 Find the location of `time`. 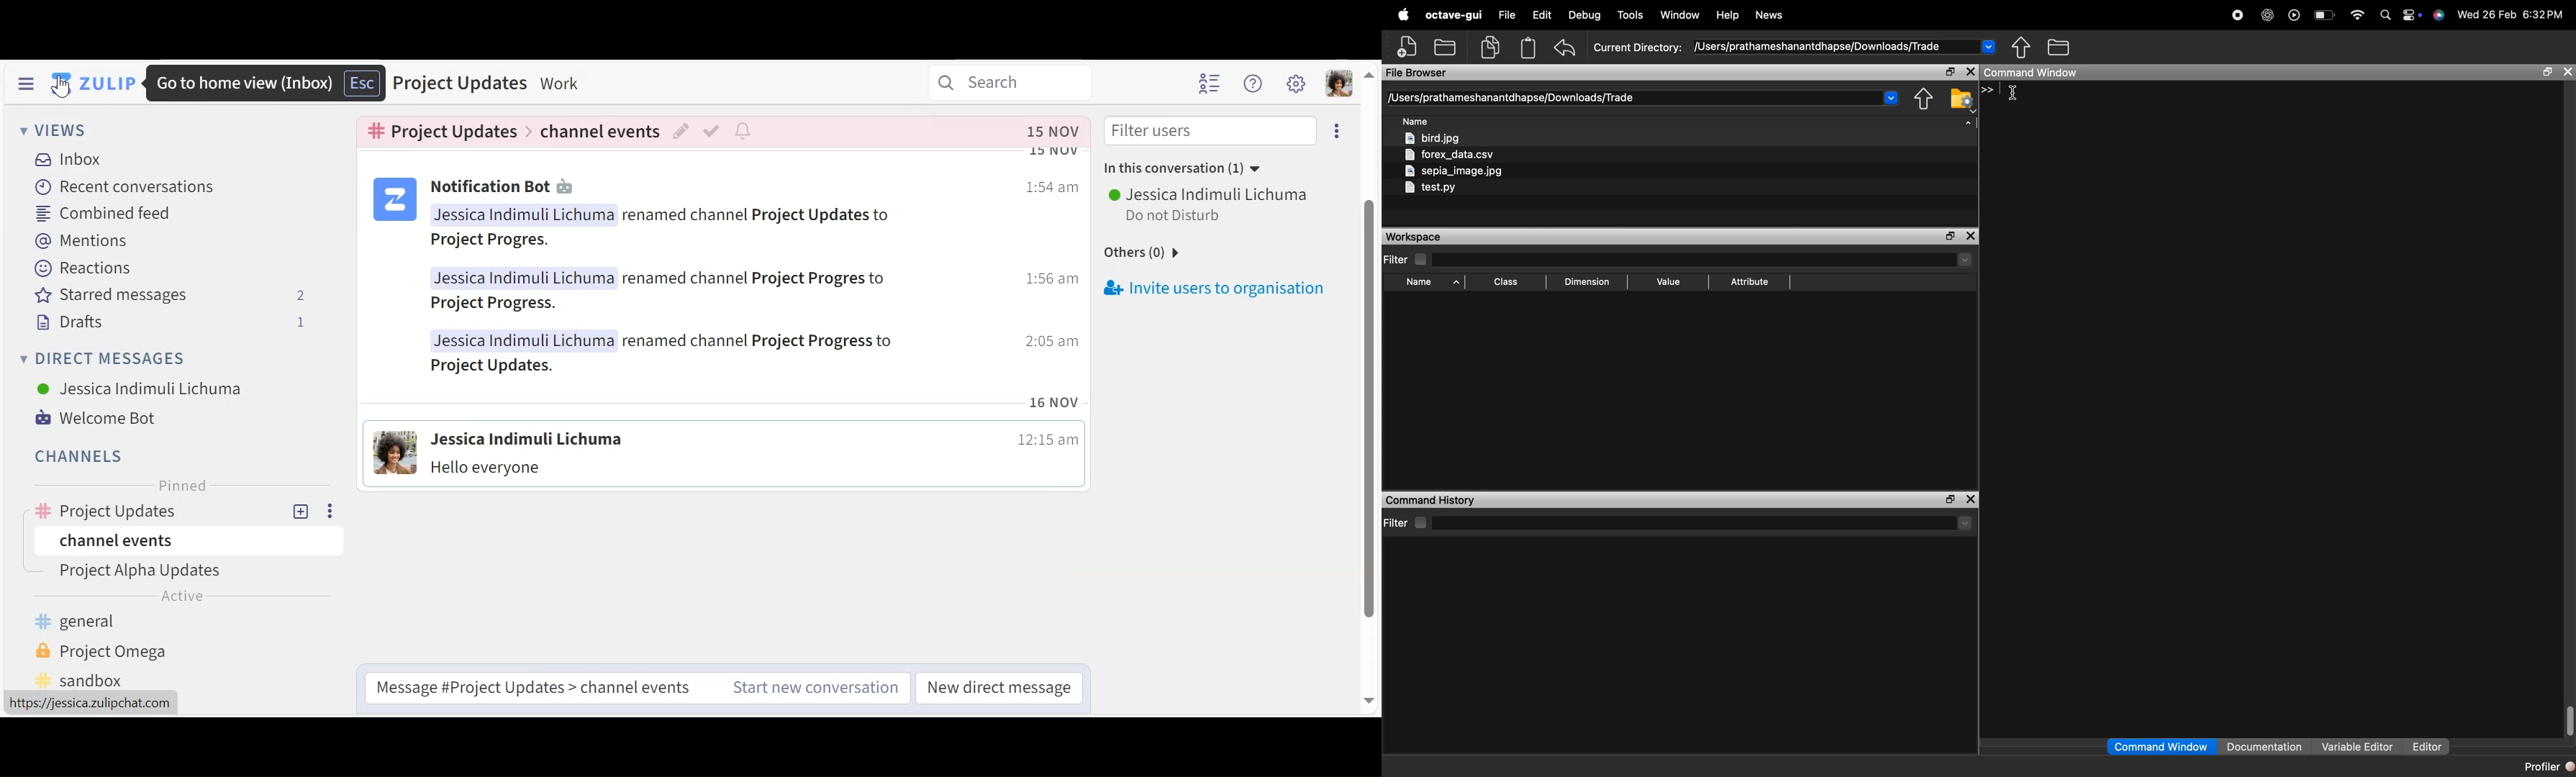

time is located at coordinates (1044, 341).